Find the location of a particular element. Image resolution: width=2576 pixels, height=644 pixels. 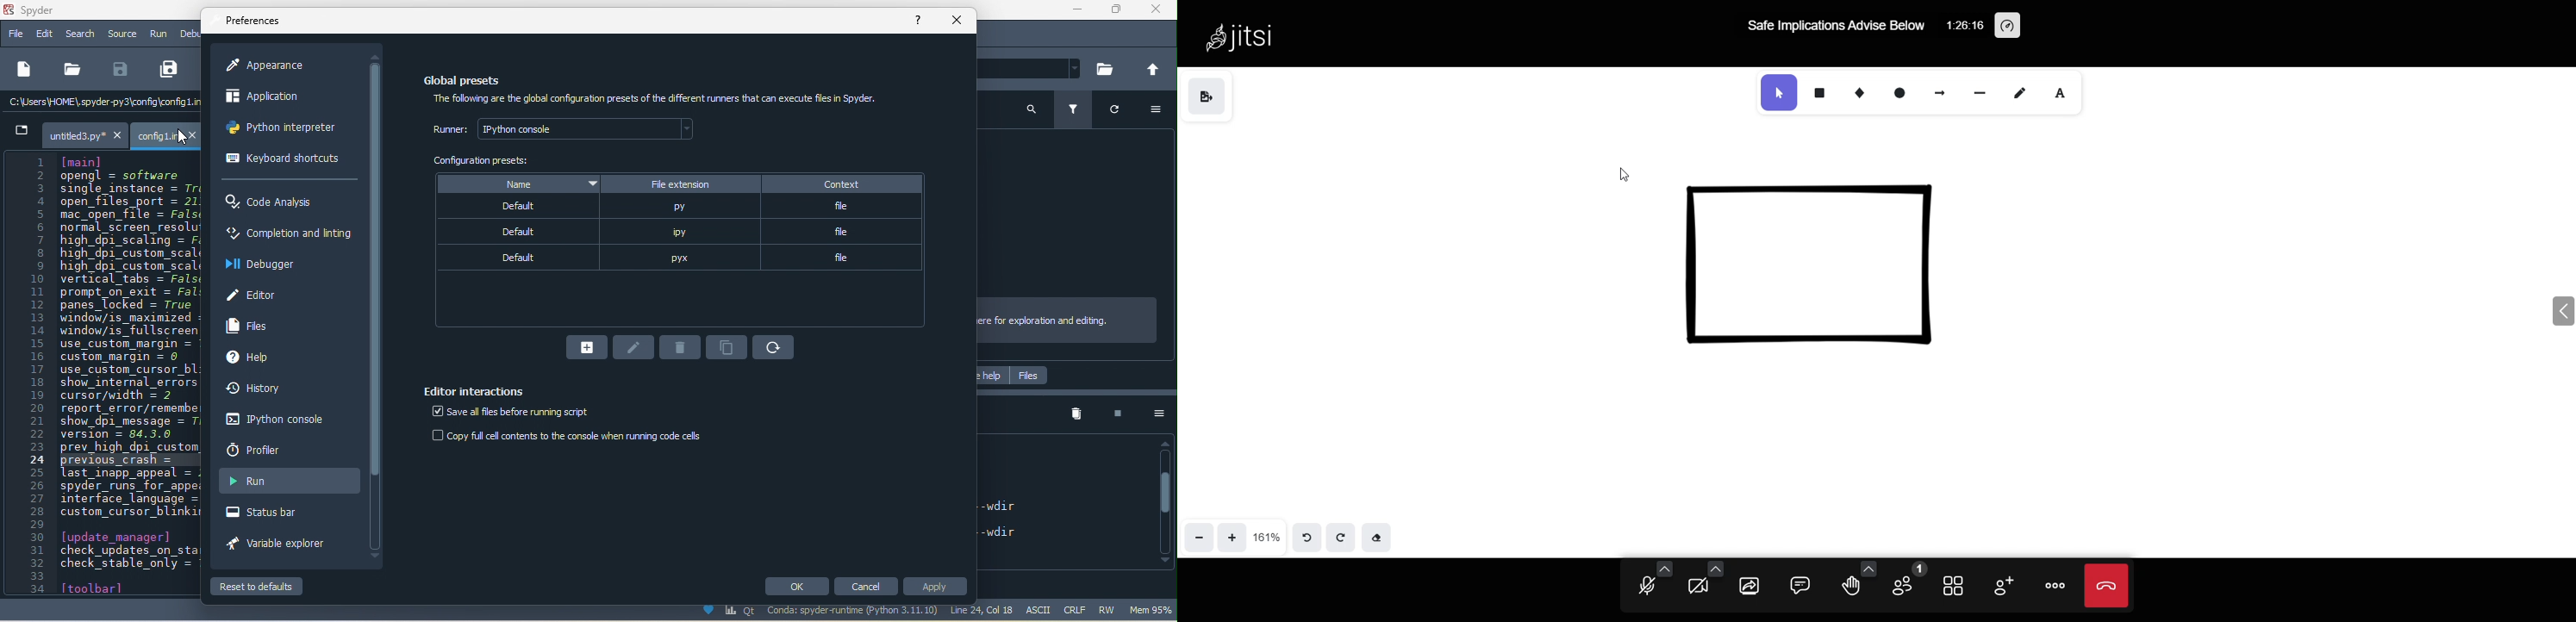

keyboard shortcuts is located at coordinates (284, 159).